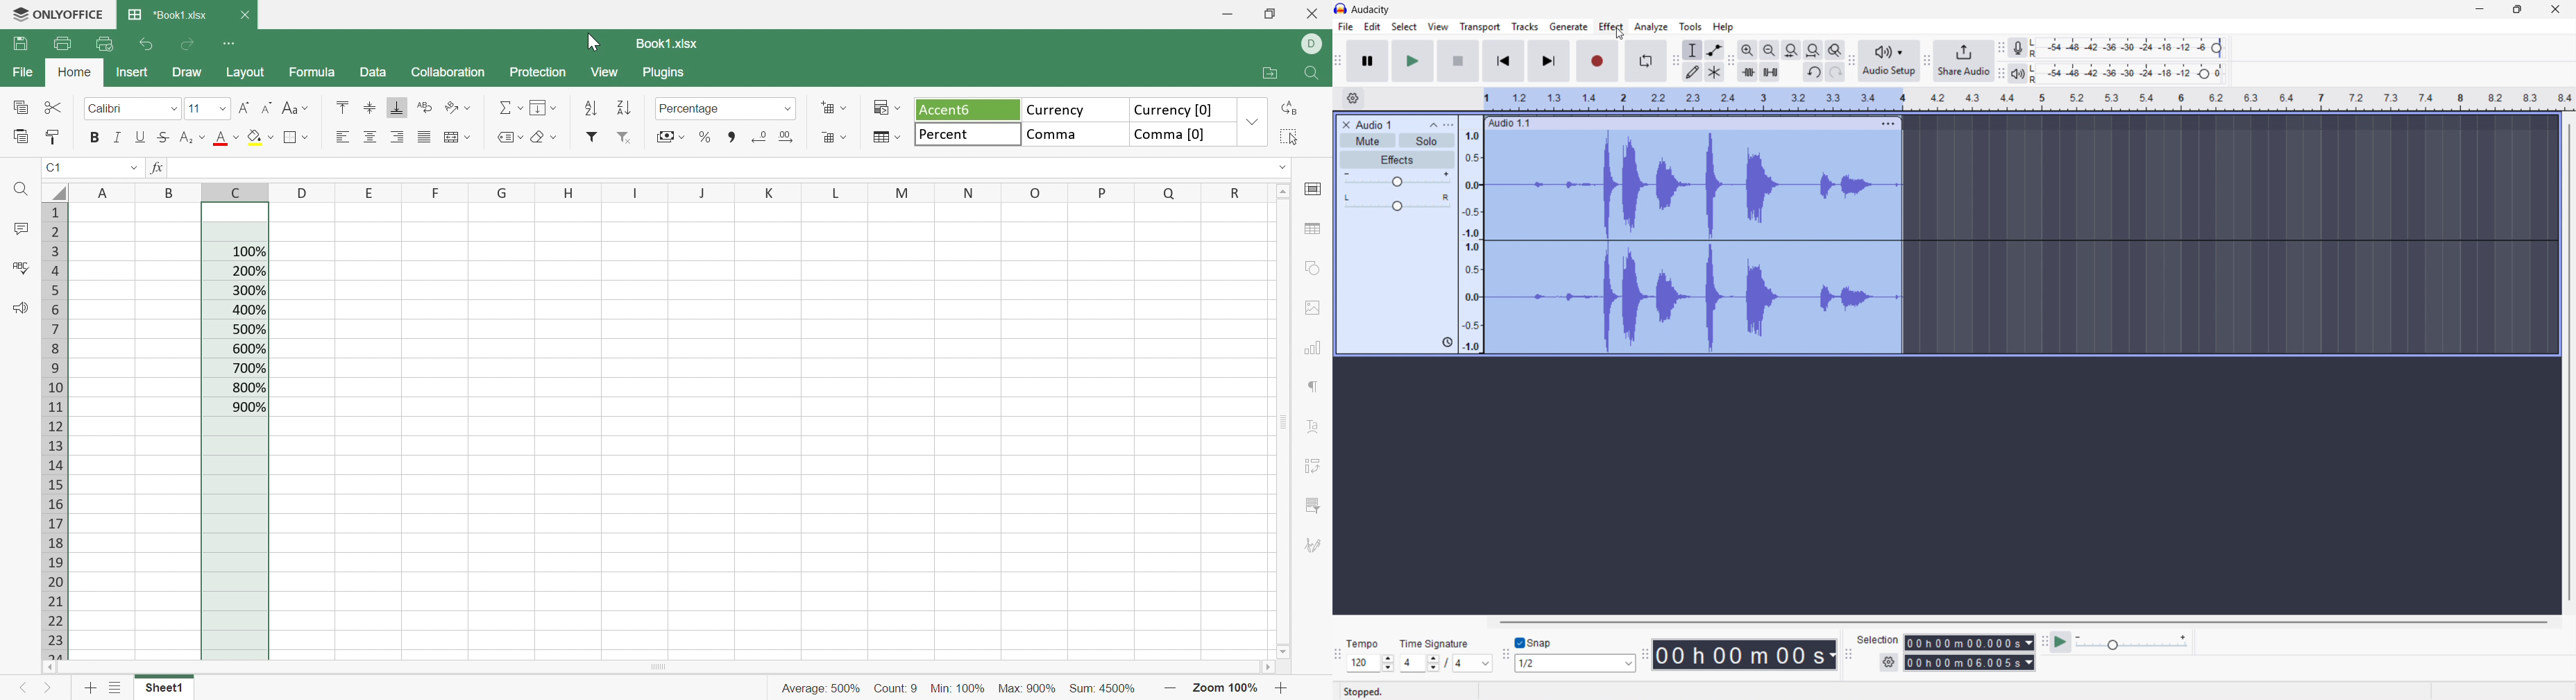 The width and height of the screenshot is (2576, 700). What do you see at coordinates (1889, 60) in the screenshot?
I see `audio setup` at bounding box center [1889, 60].